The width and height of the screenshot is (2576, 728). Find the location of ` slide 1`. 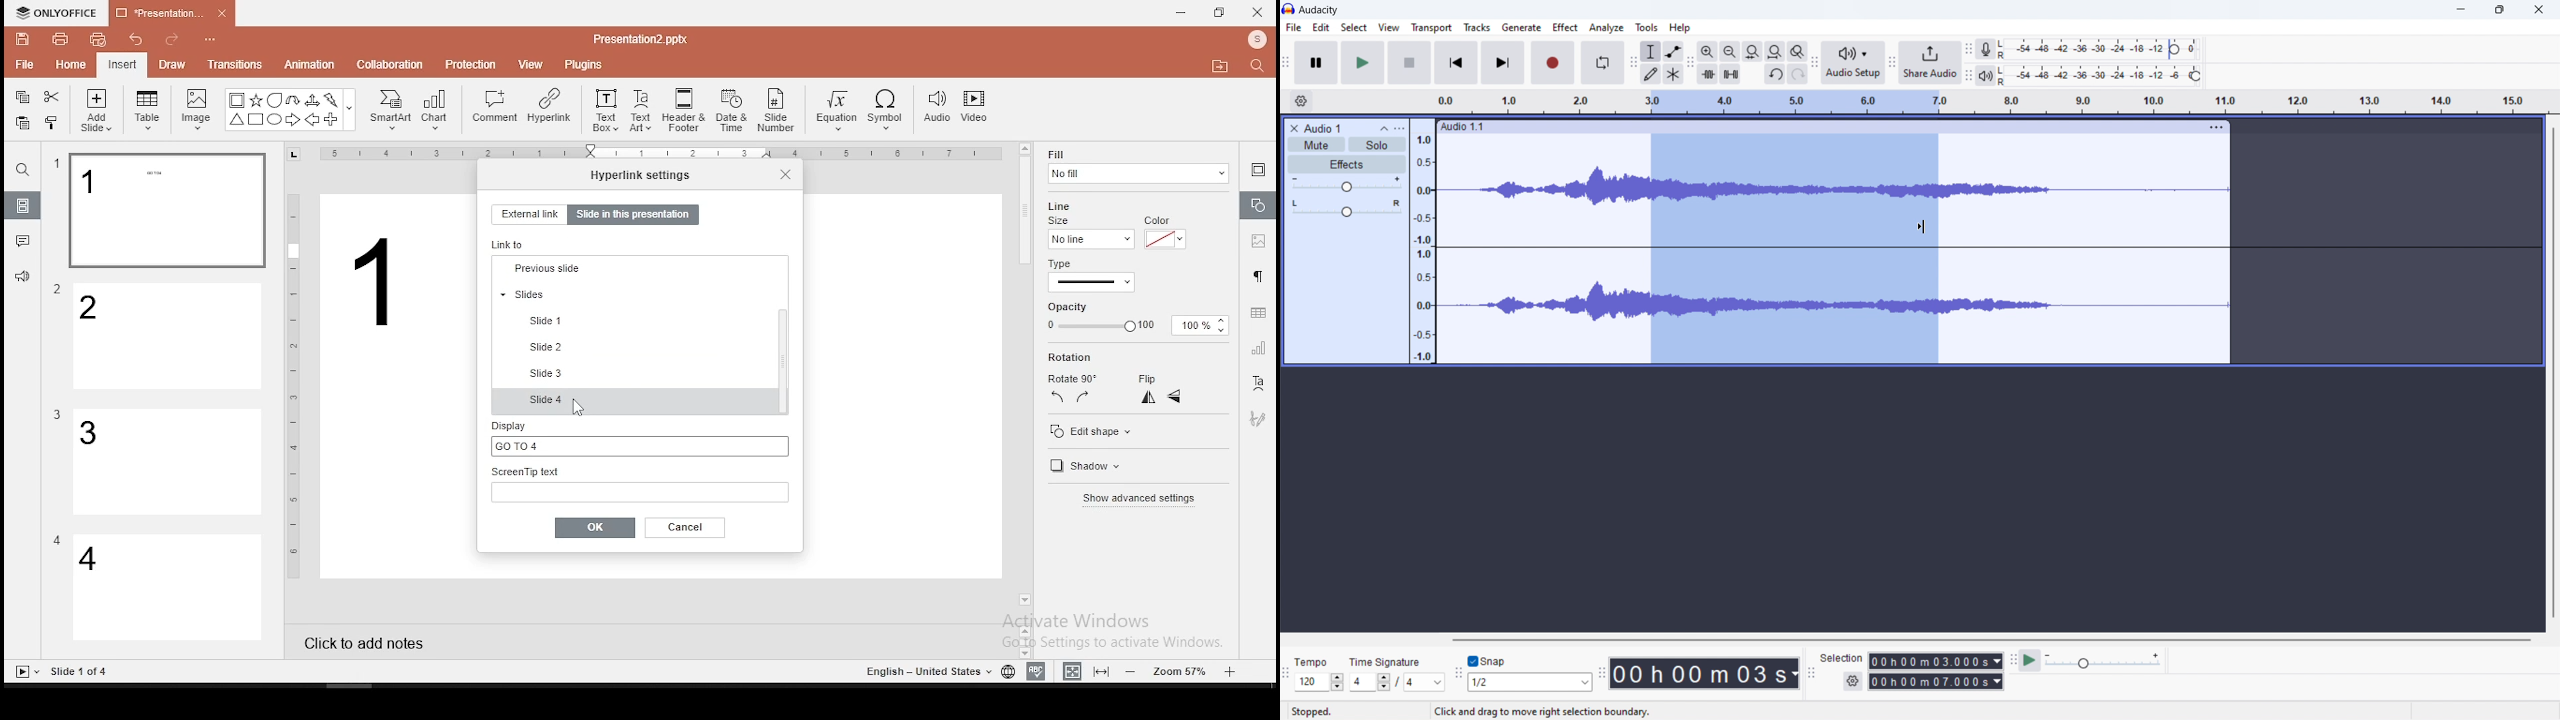

 slide 1 is located at coordinates (554, 397).